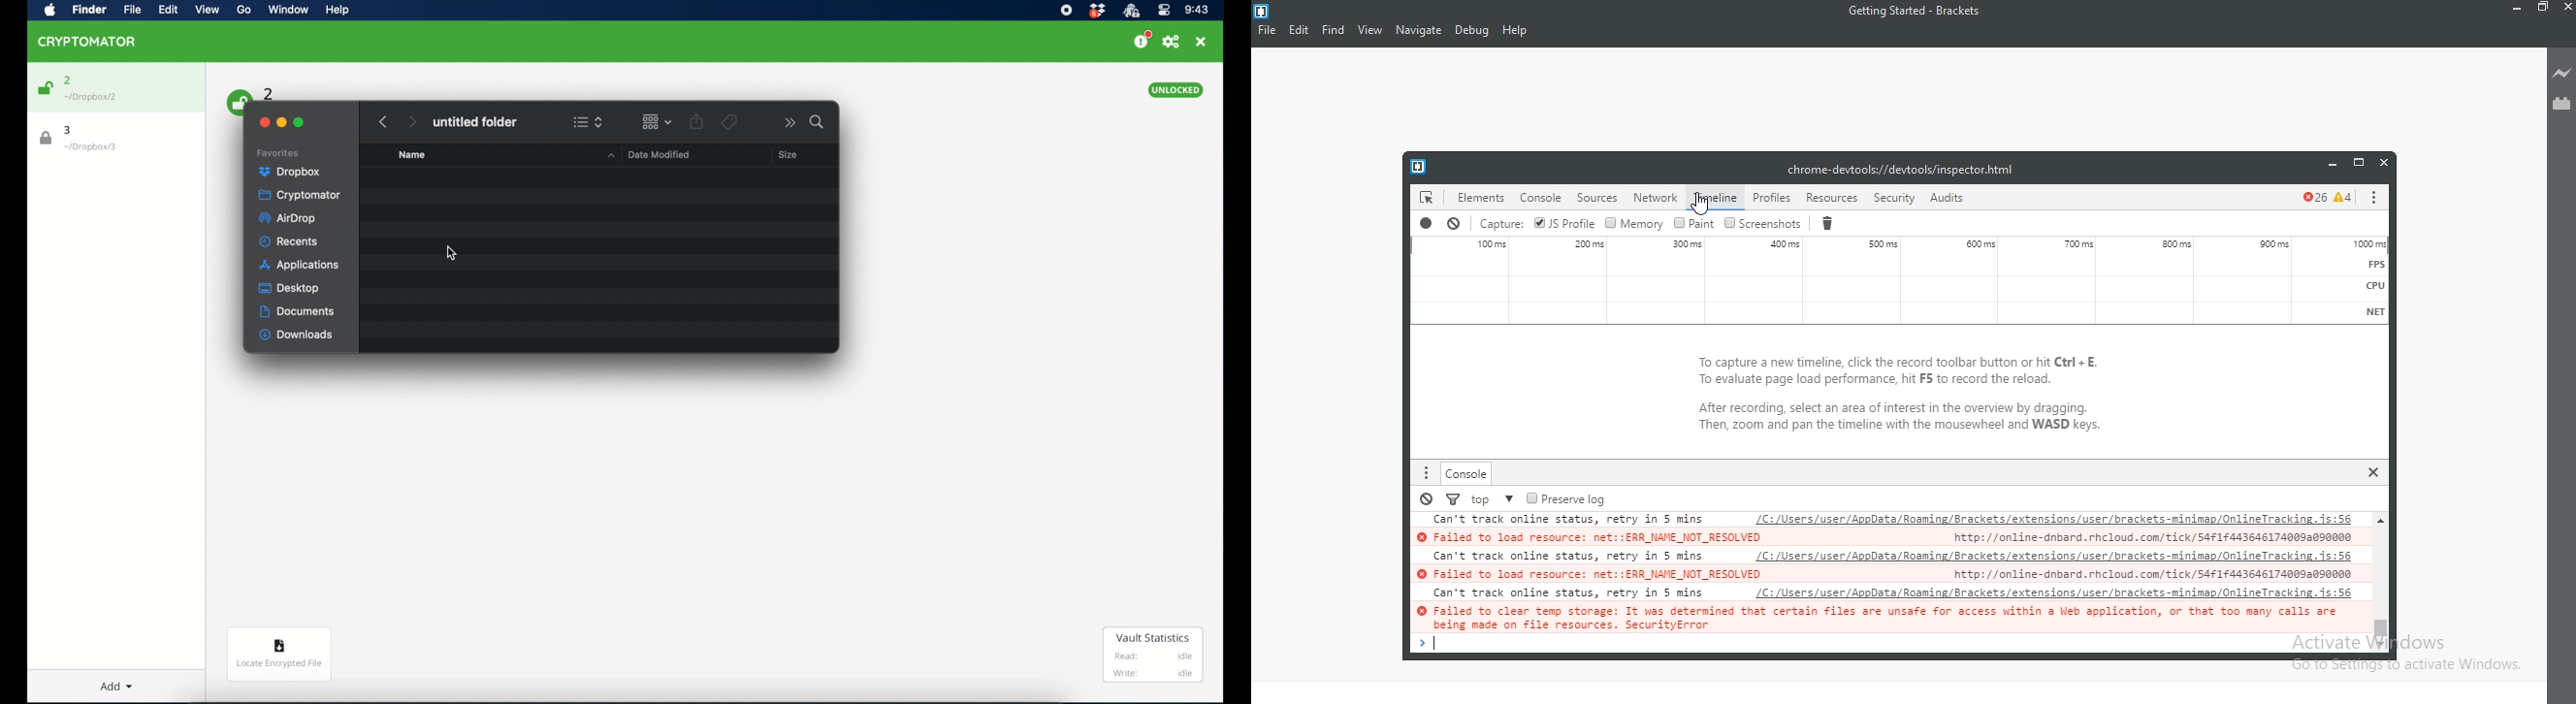  Describe the element at coordinates (1261, 13) in the screenshot. I see `logo` at that location.